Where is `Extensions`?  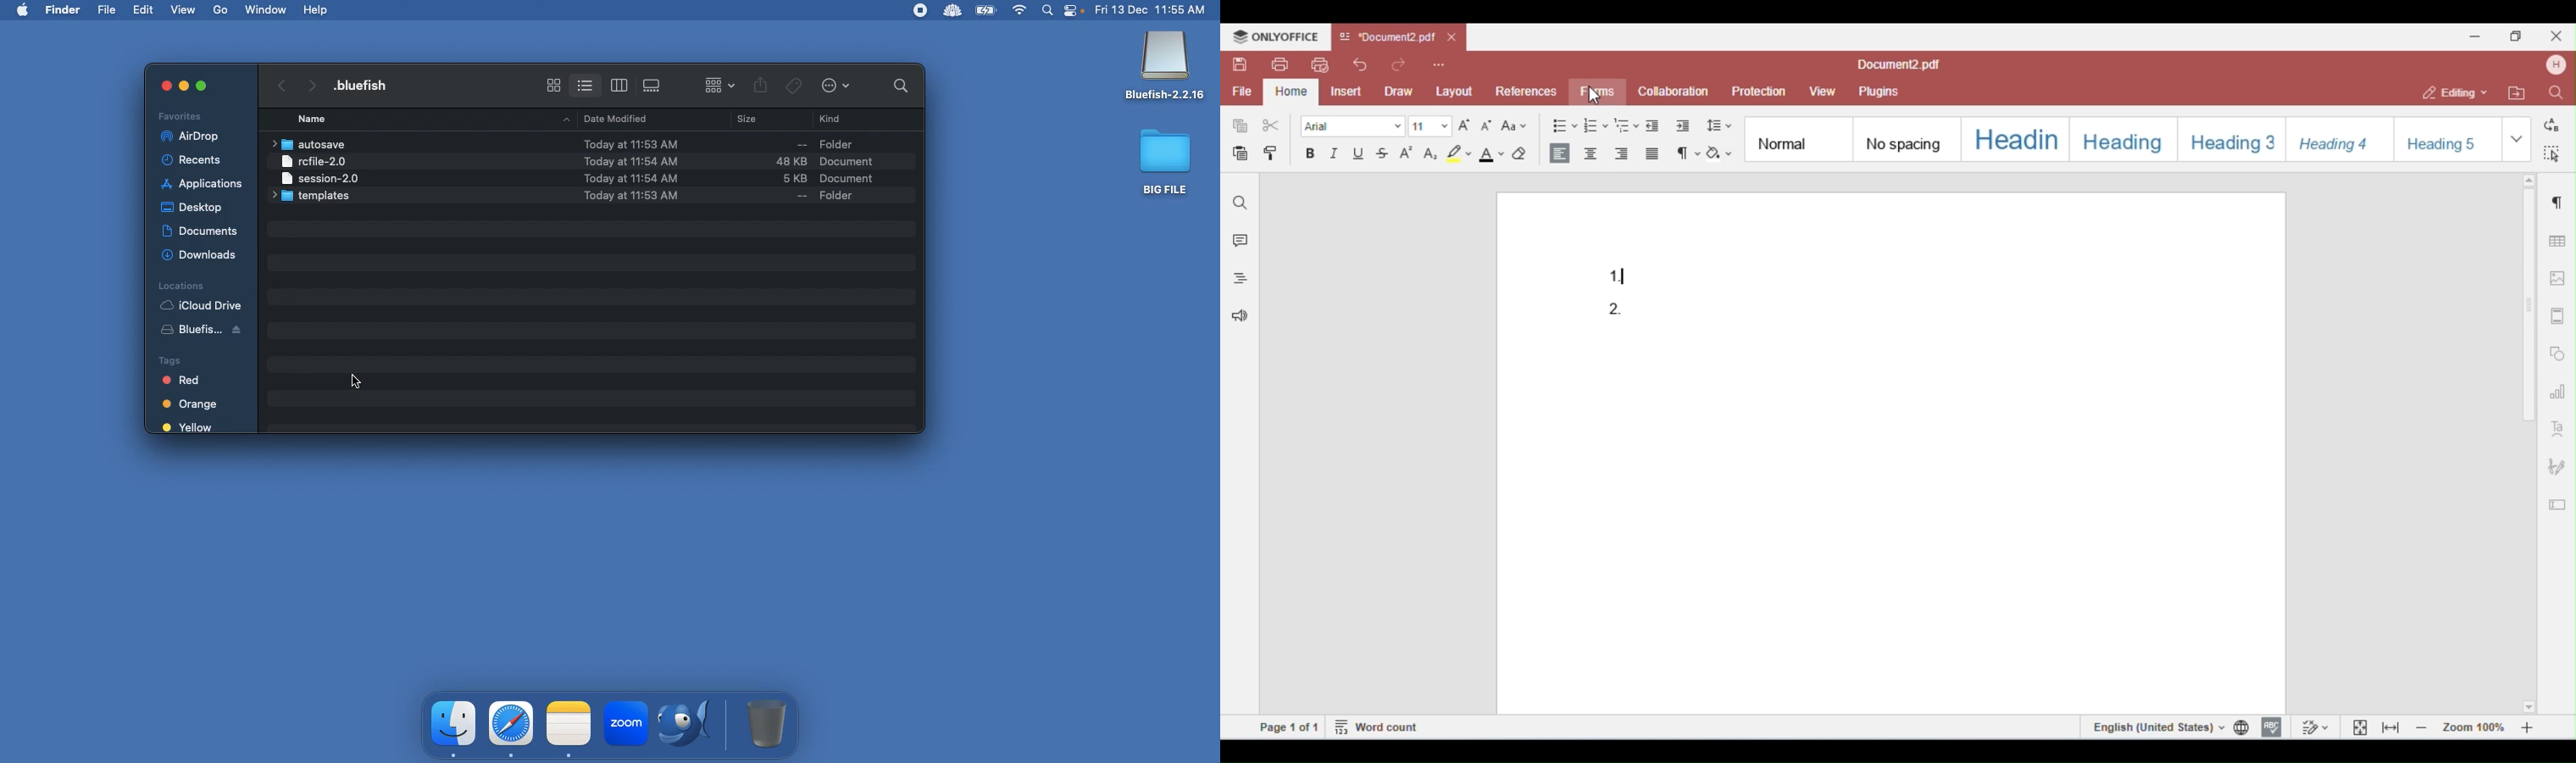 Extensions is located at coordinates (935, 10).